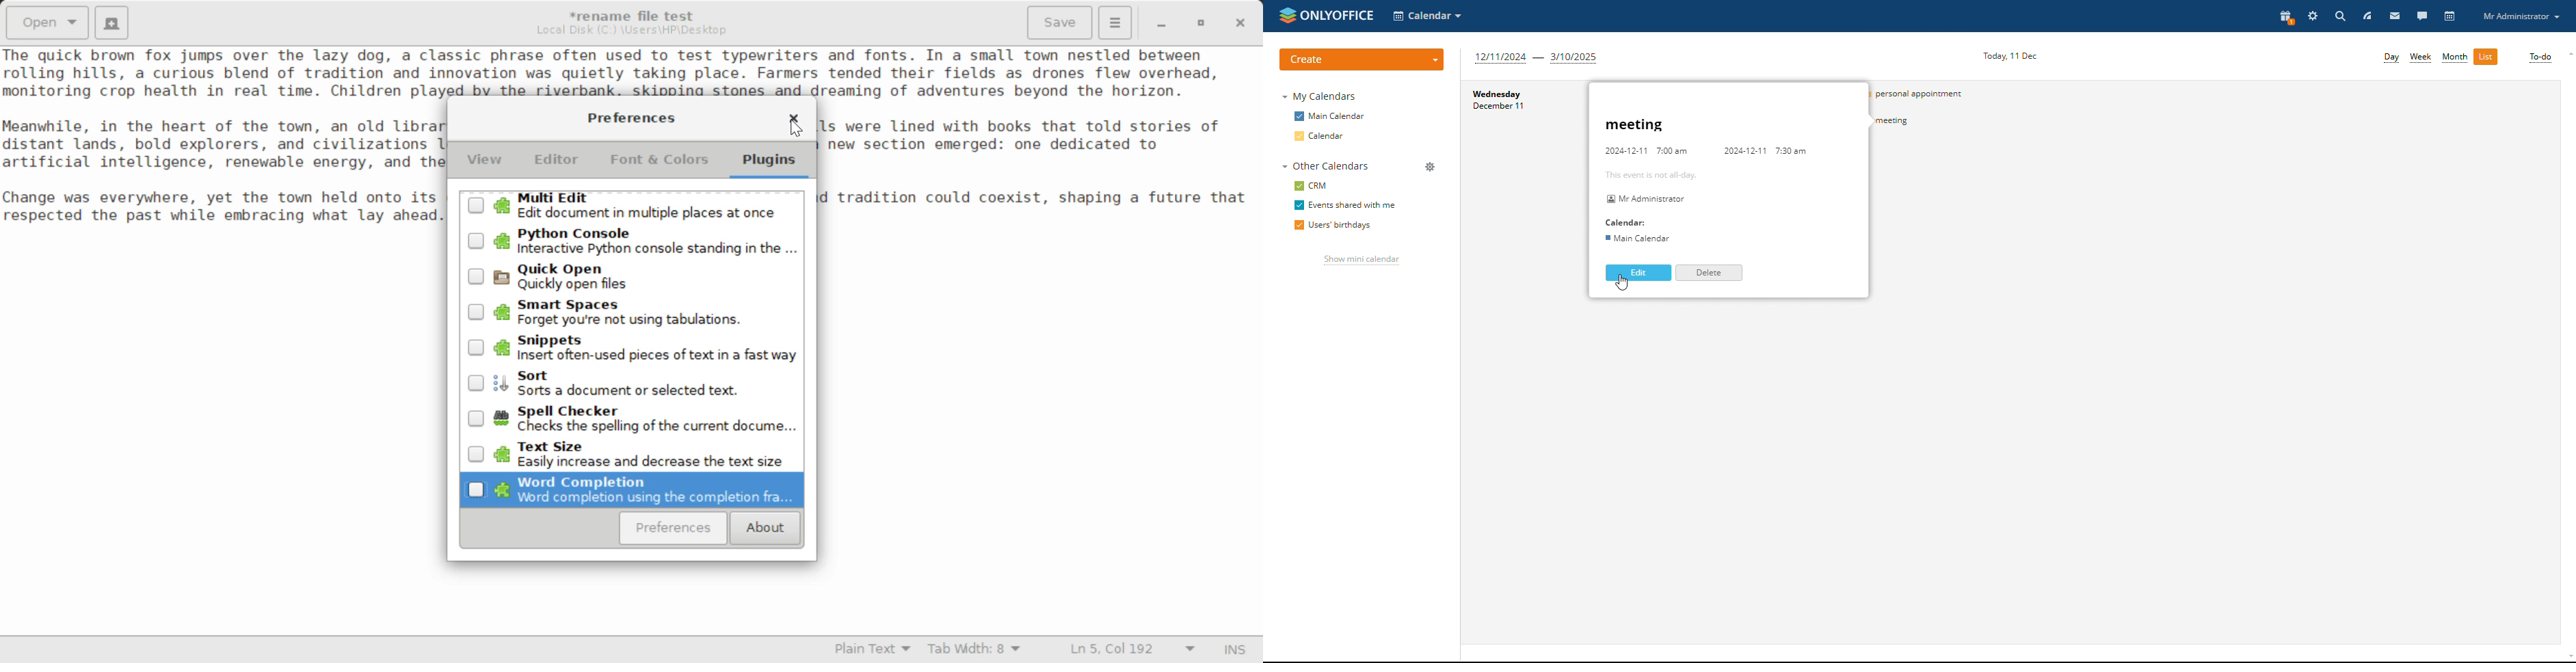 Image resolution: width=2576 pixels, height=672 pixels. What do you see at coordinates (2421, 57) in the screenshot?
I see `week view` at bounding box center [2421, 57].